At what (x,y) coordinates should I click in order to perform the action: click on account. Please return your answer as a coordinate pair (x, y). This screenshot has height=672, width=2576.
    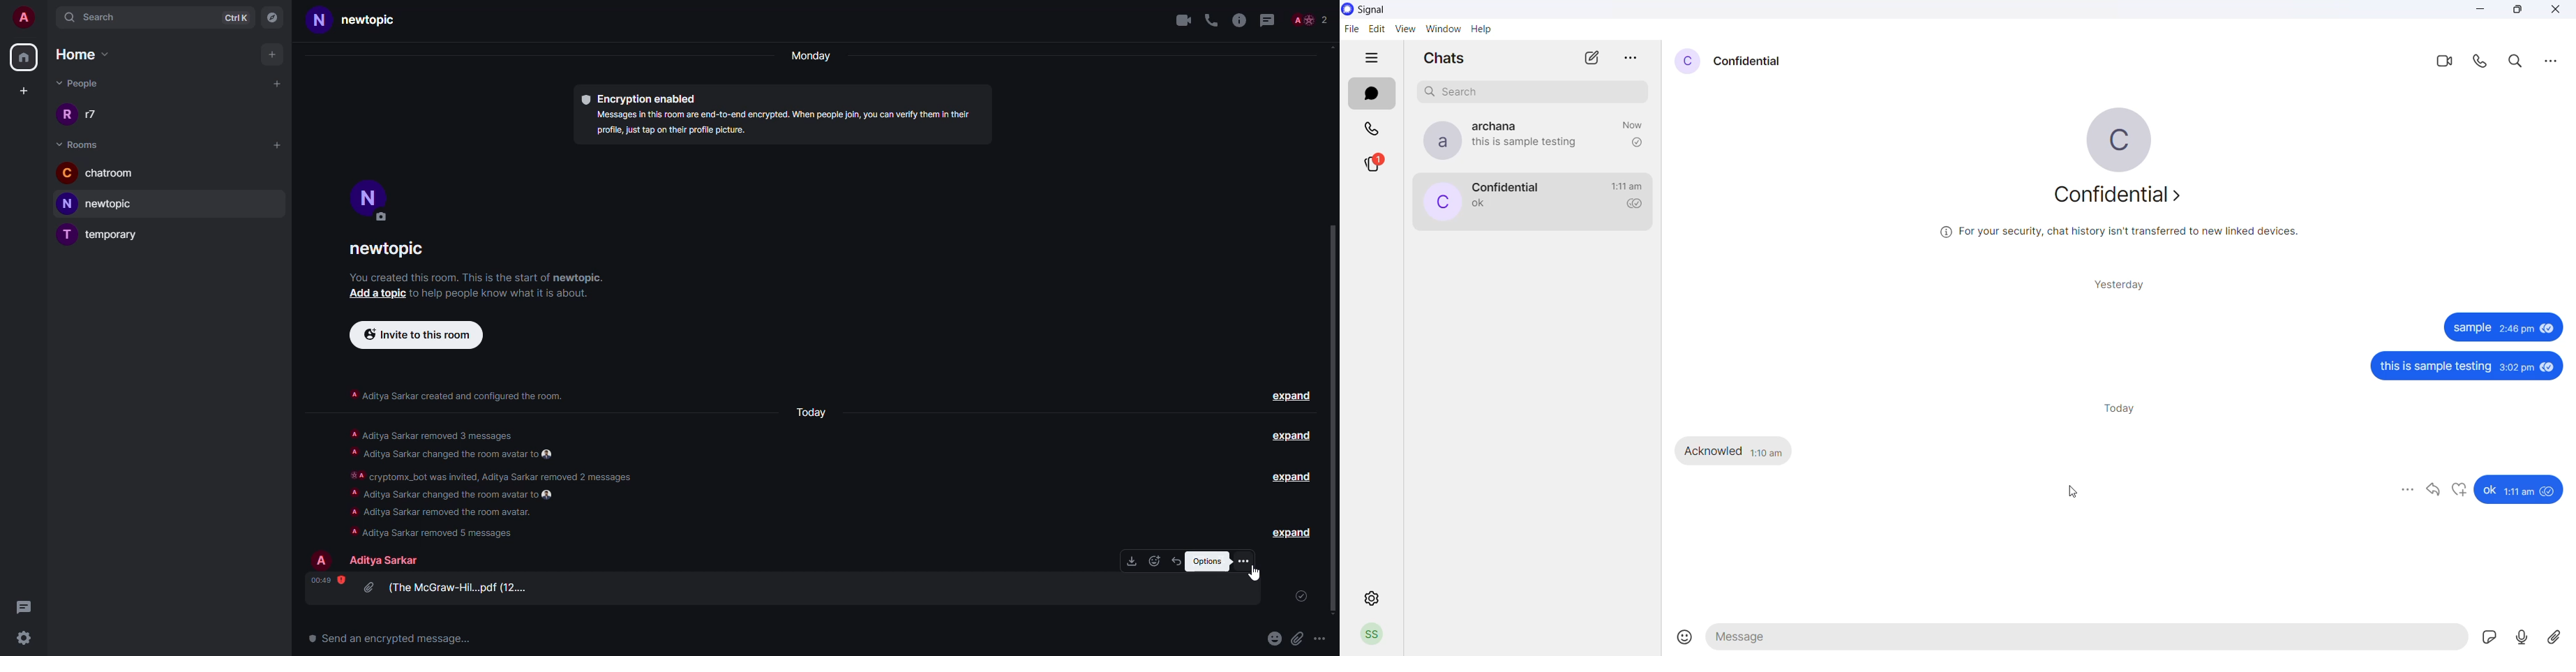
    Looking at the image, I should click on (24, 17).